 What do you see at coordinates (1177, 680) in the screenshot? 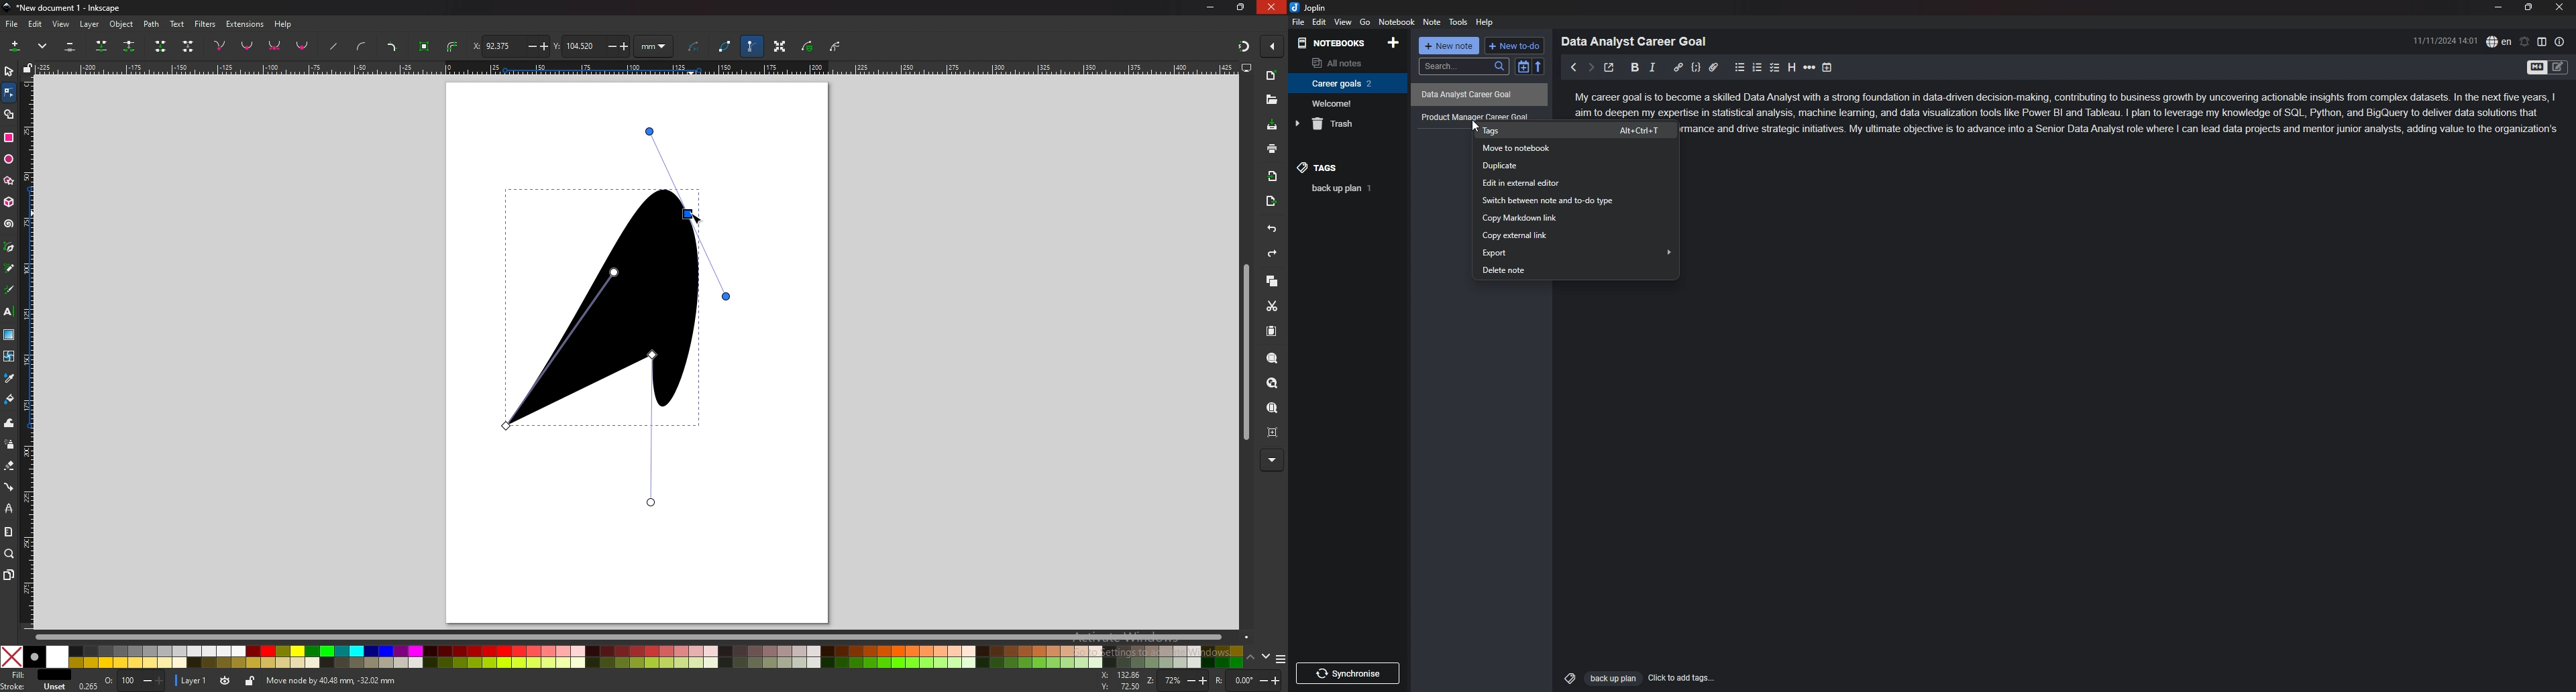
I see `zoom` at bounding box center [1177, 680].